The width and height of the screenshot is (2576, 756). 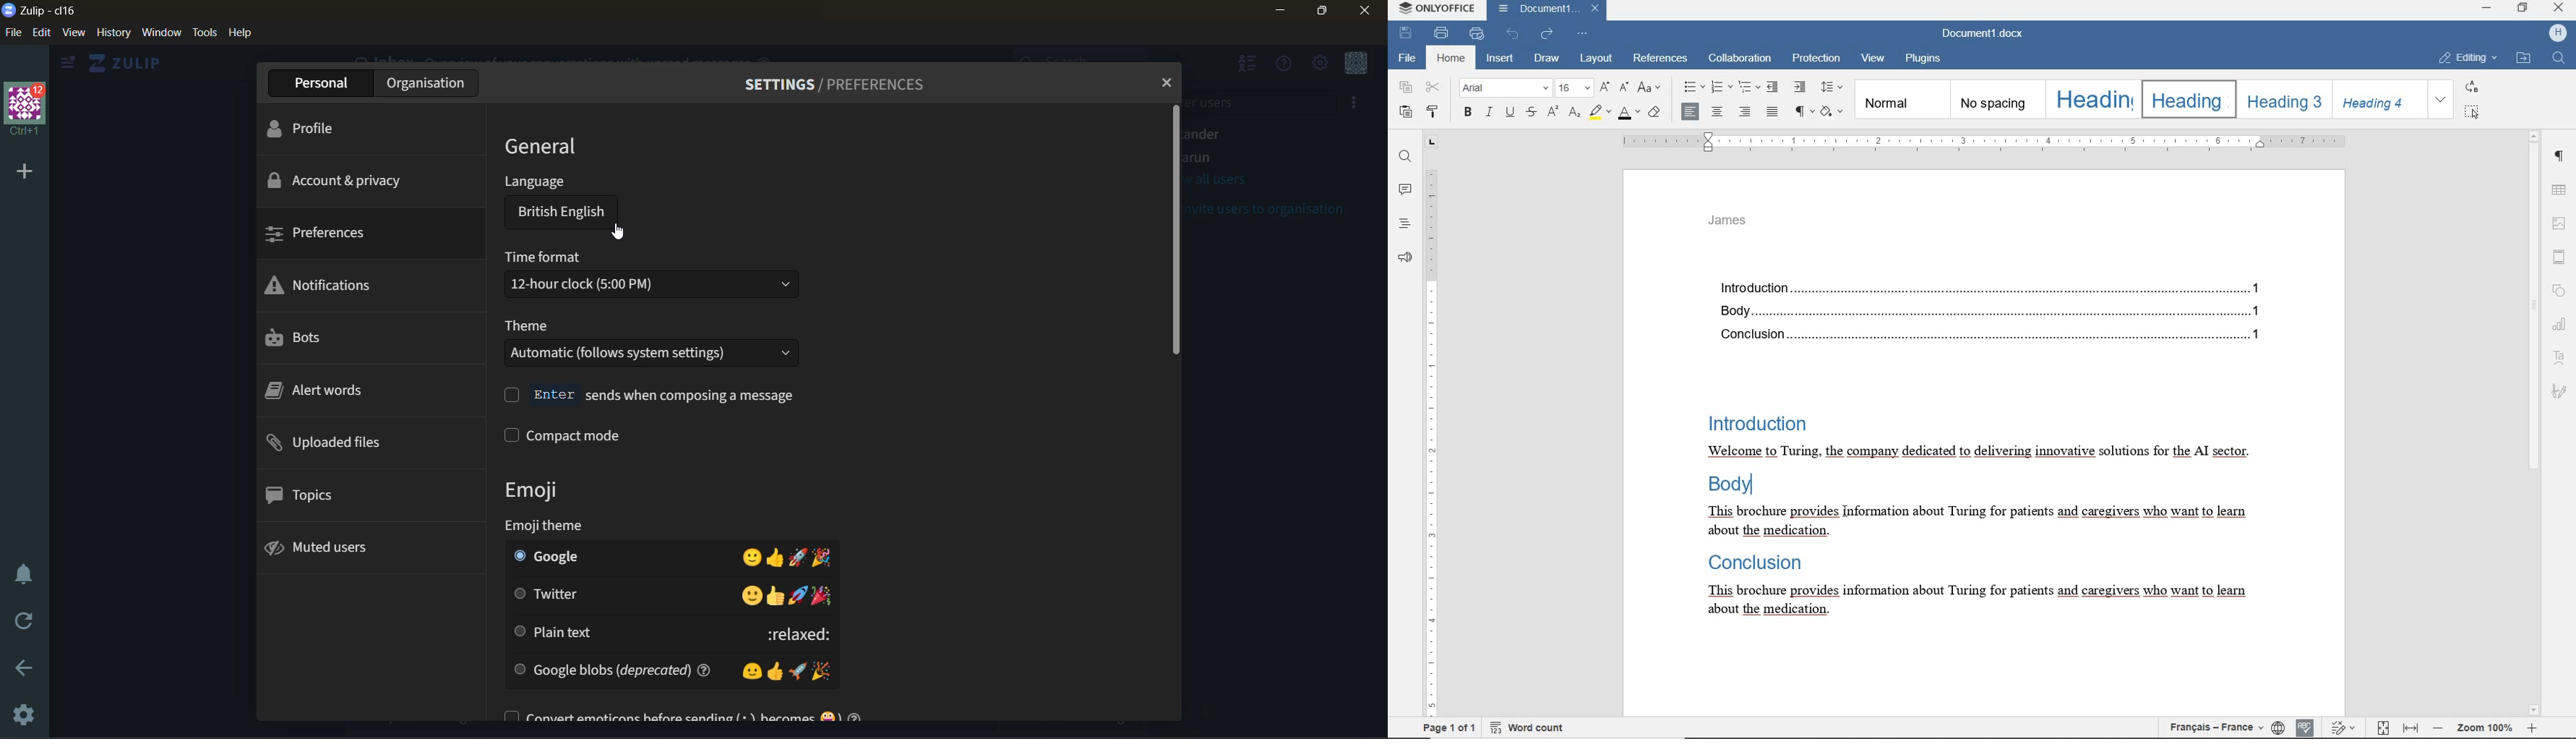 I want to click on organisation name and profile picture, so click(x=26, y=107).